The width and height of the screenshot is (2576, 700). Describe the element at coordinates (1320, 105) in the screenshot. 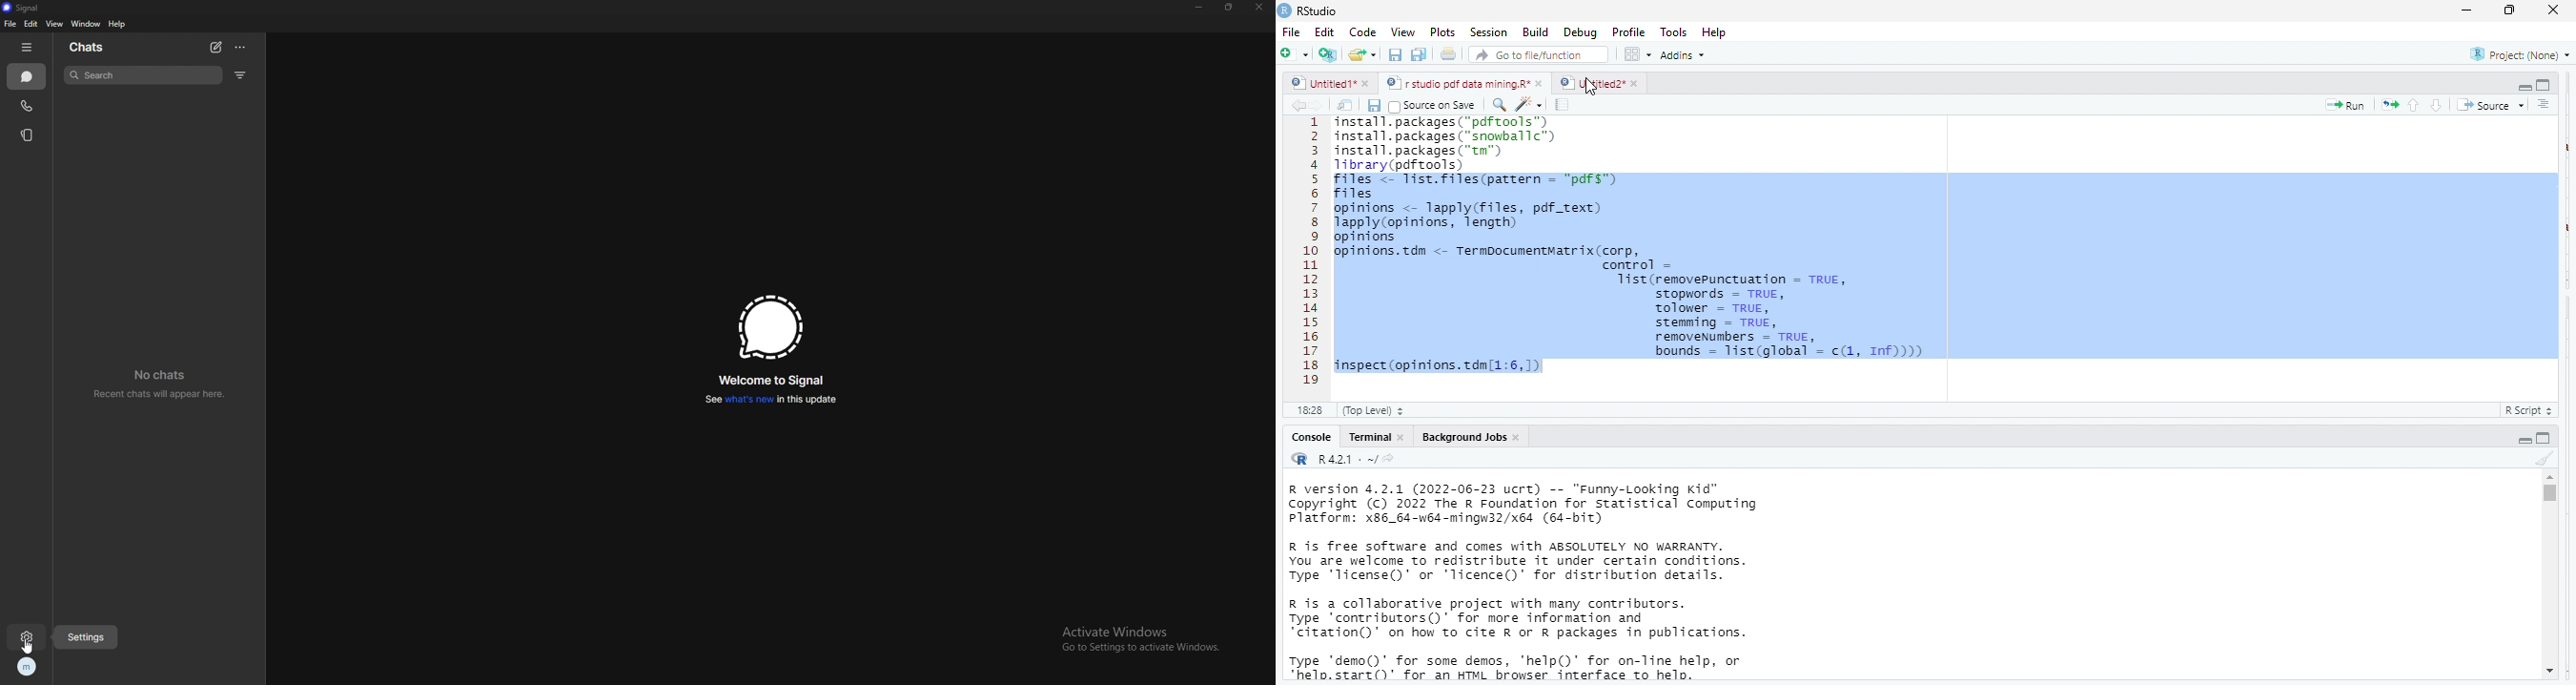

I see `go forward to the next source location` at that location.